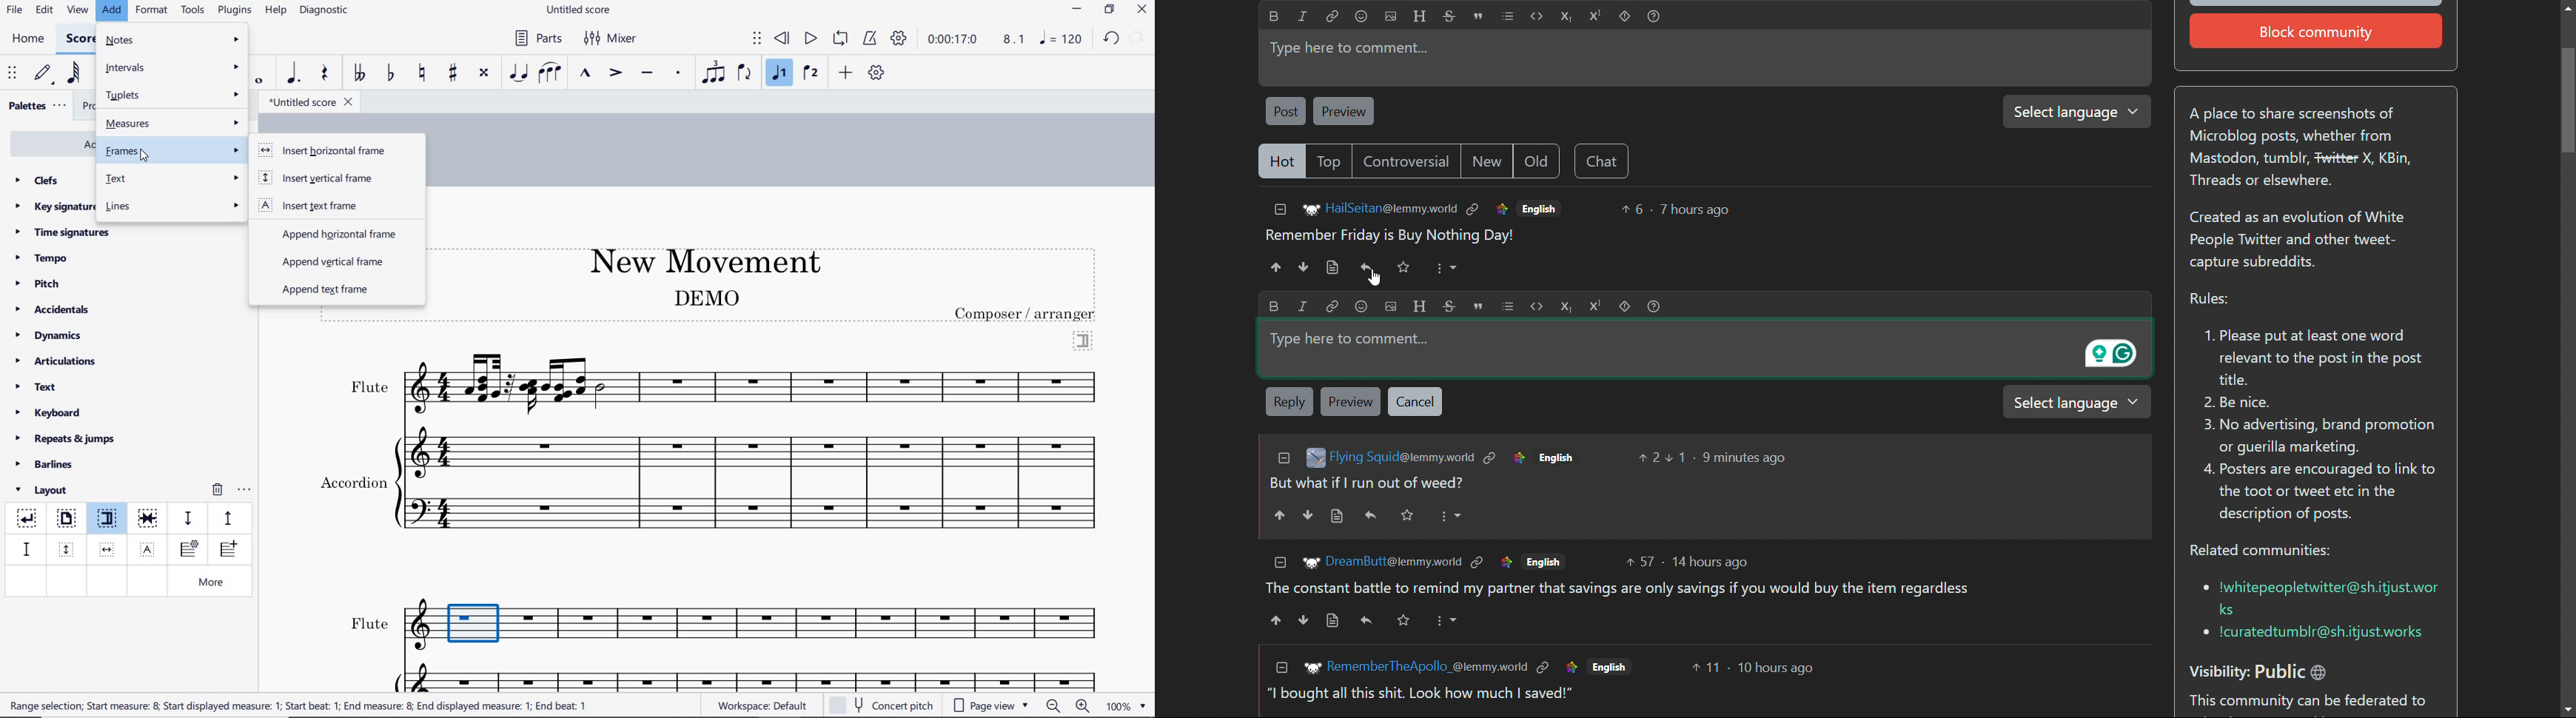 Image resolution: width=2576 pixels, height=728 pixels. What do you see at coordinates (883, 704) in the screenshot?
I see `concert pitch` at bounding box center [883, 704].